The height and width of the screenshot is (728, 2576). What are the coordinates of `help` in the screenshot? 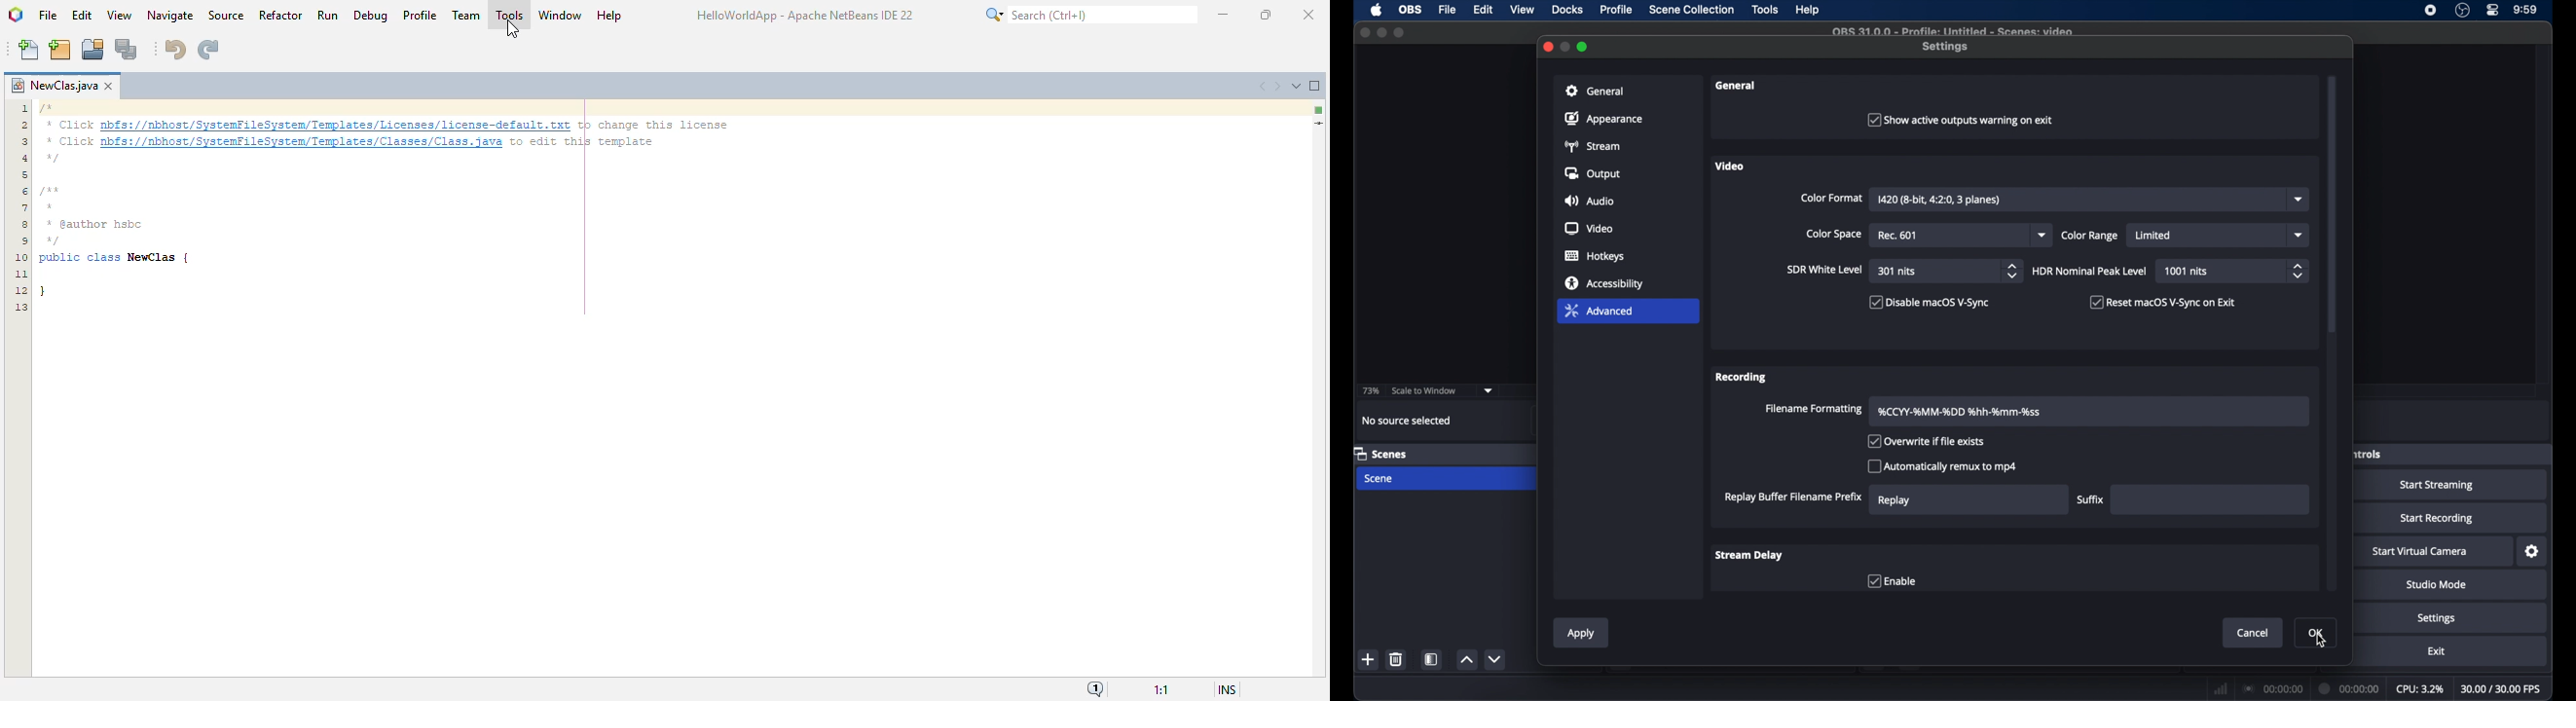 It's located at (1808, 10).